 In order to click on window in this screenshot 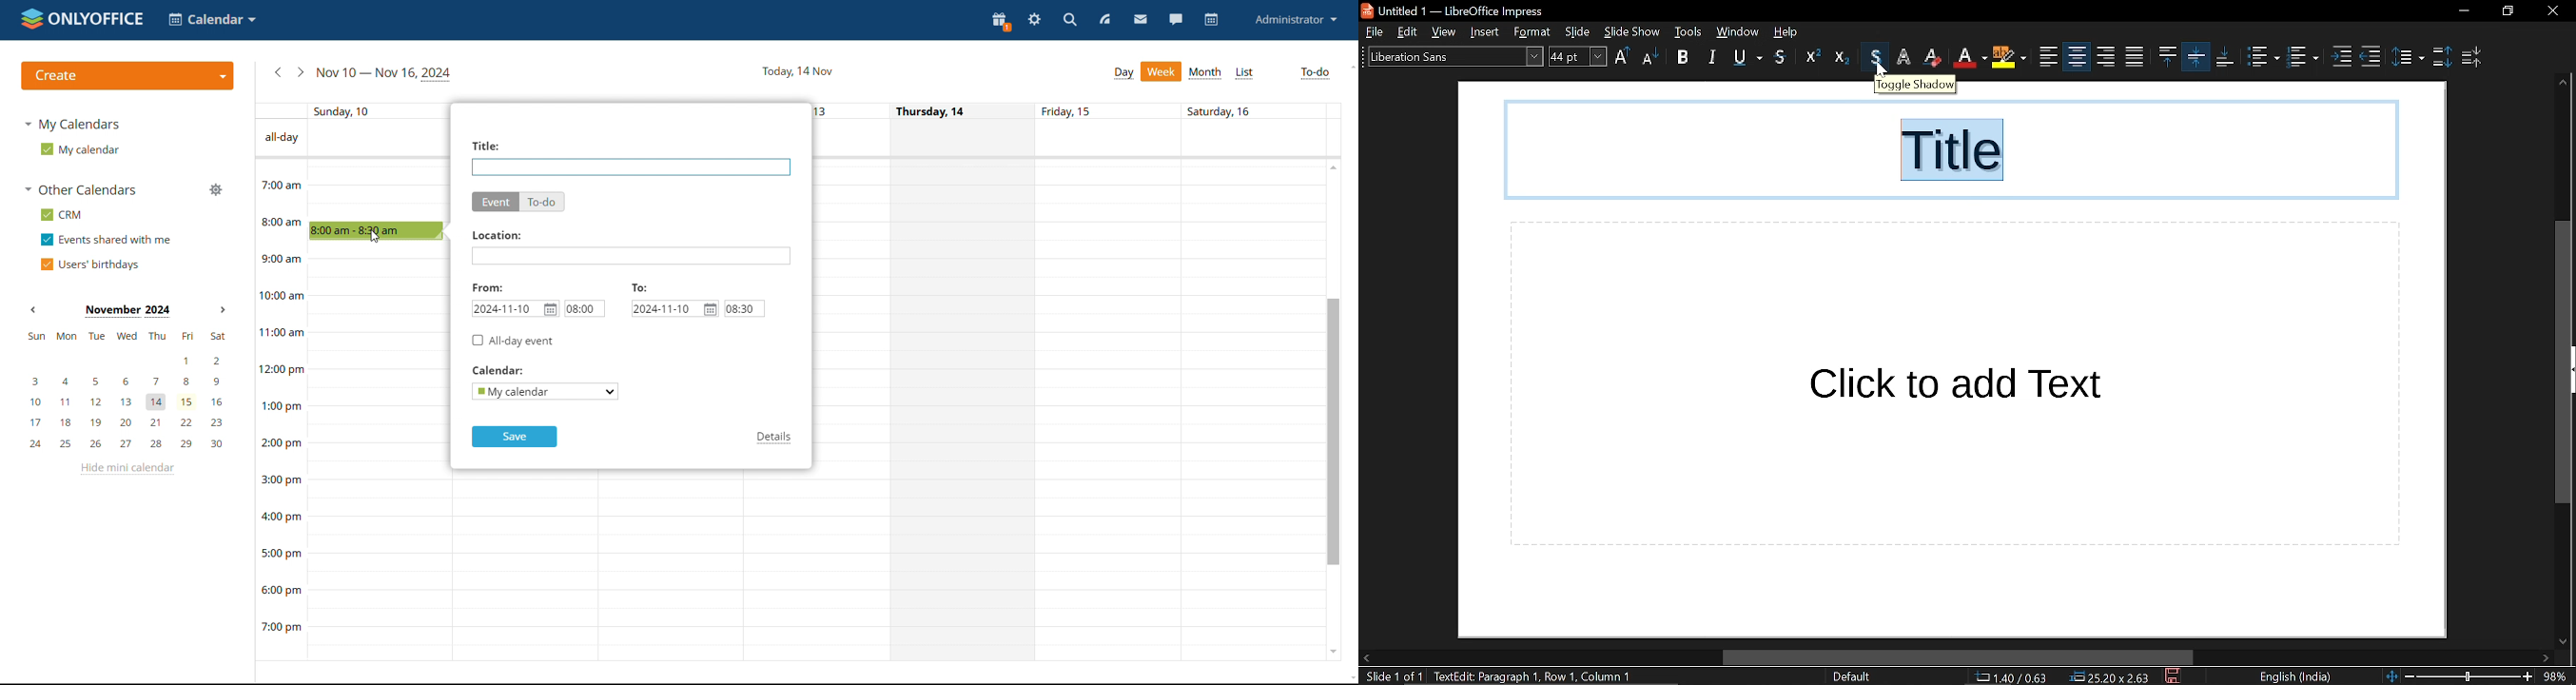, I will do `click(1737, 31)`.